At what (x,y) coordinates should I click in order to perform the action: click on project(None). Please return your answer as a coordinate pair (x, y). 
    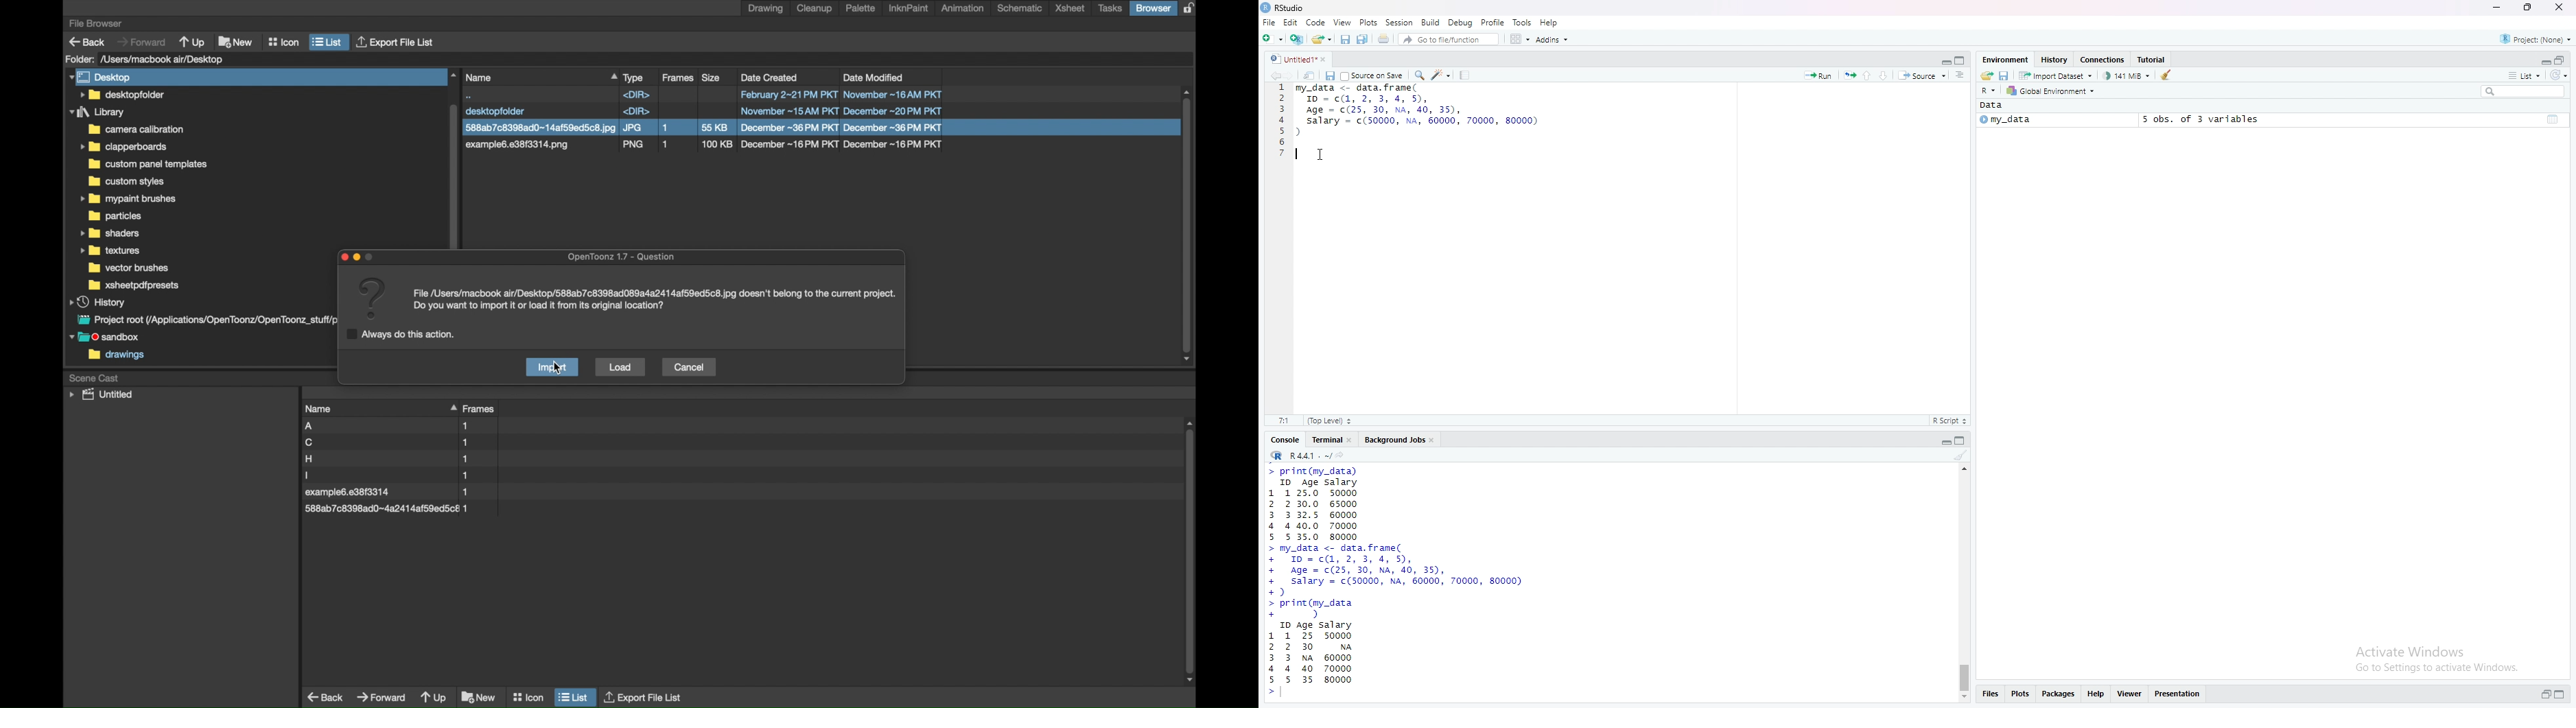
    Looking at the image, I should click on (2538, 41).